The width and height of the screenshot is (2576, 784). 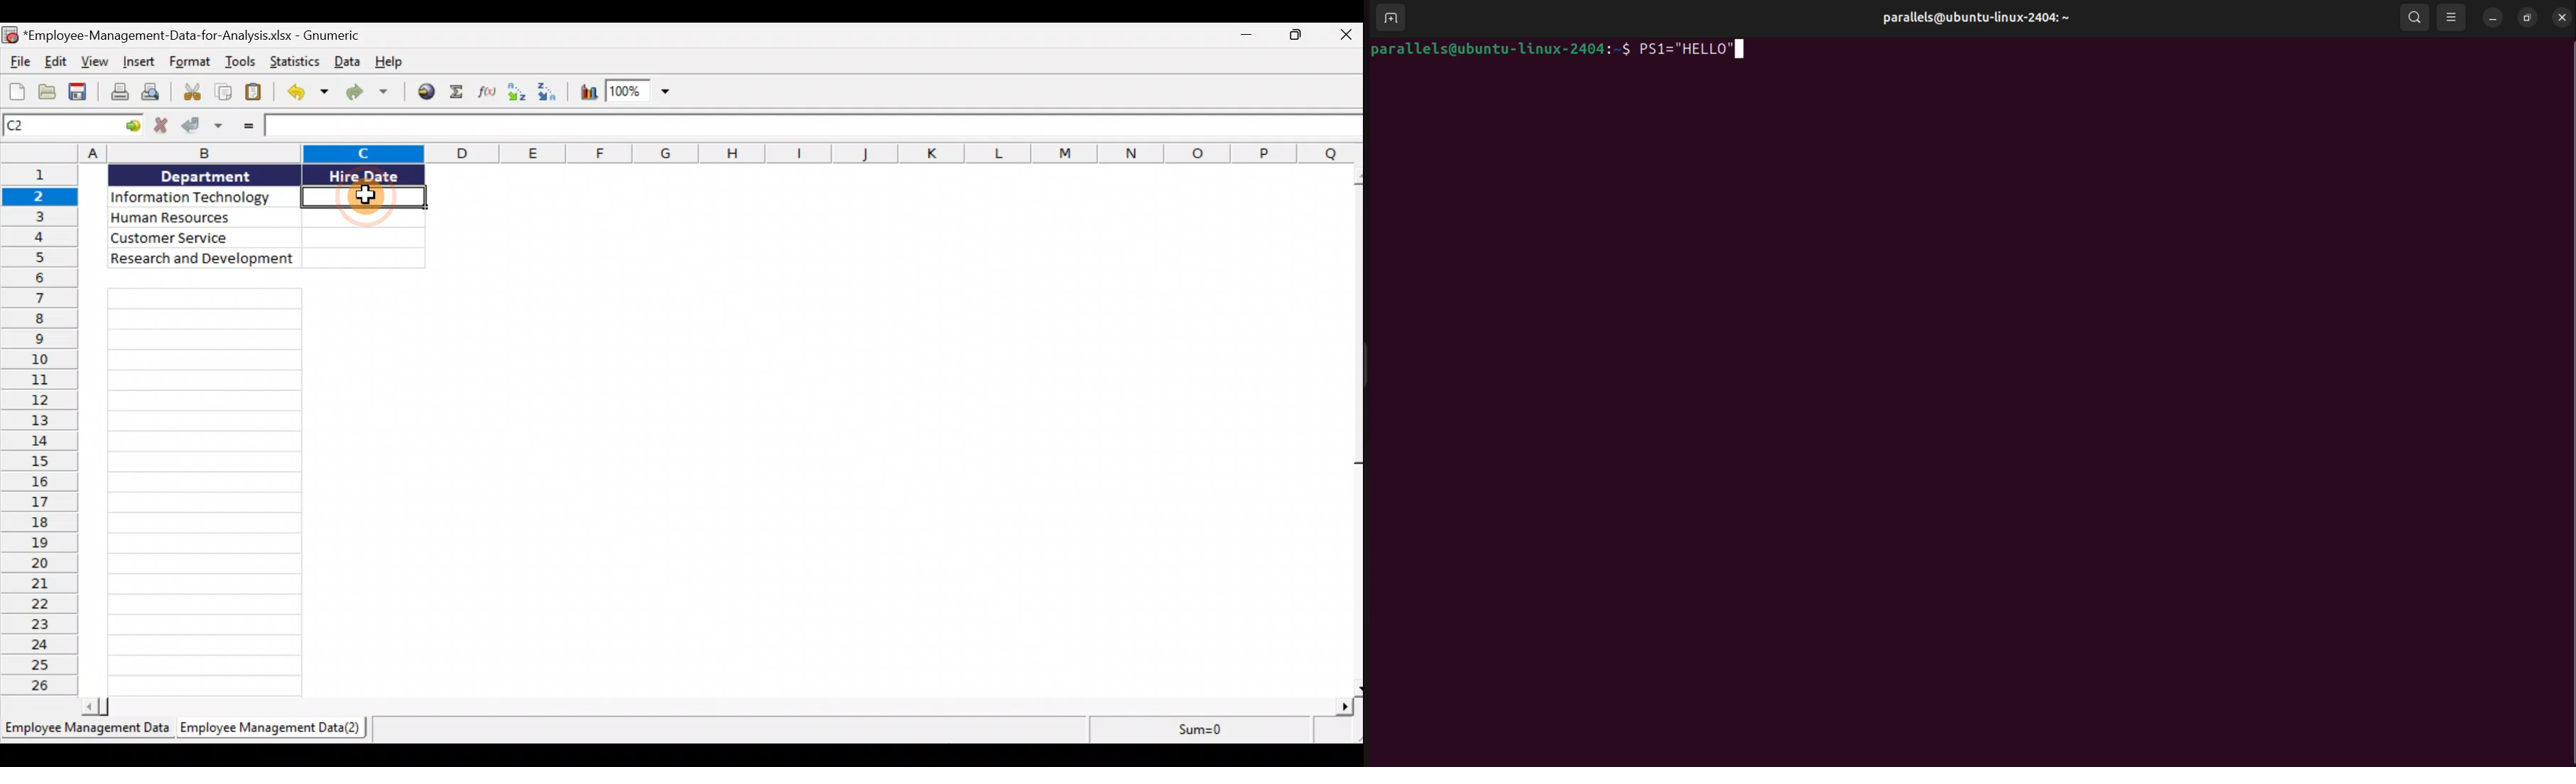 I want to click on Edit, so click(x=55, y=61).